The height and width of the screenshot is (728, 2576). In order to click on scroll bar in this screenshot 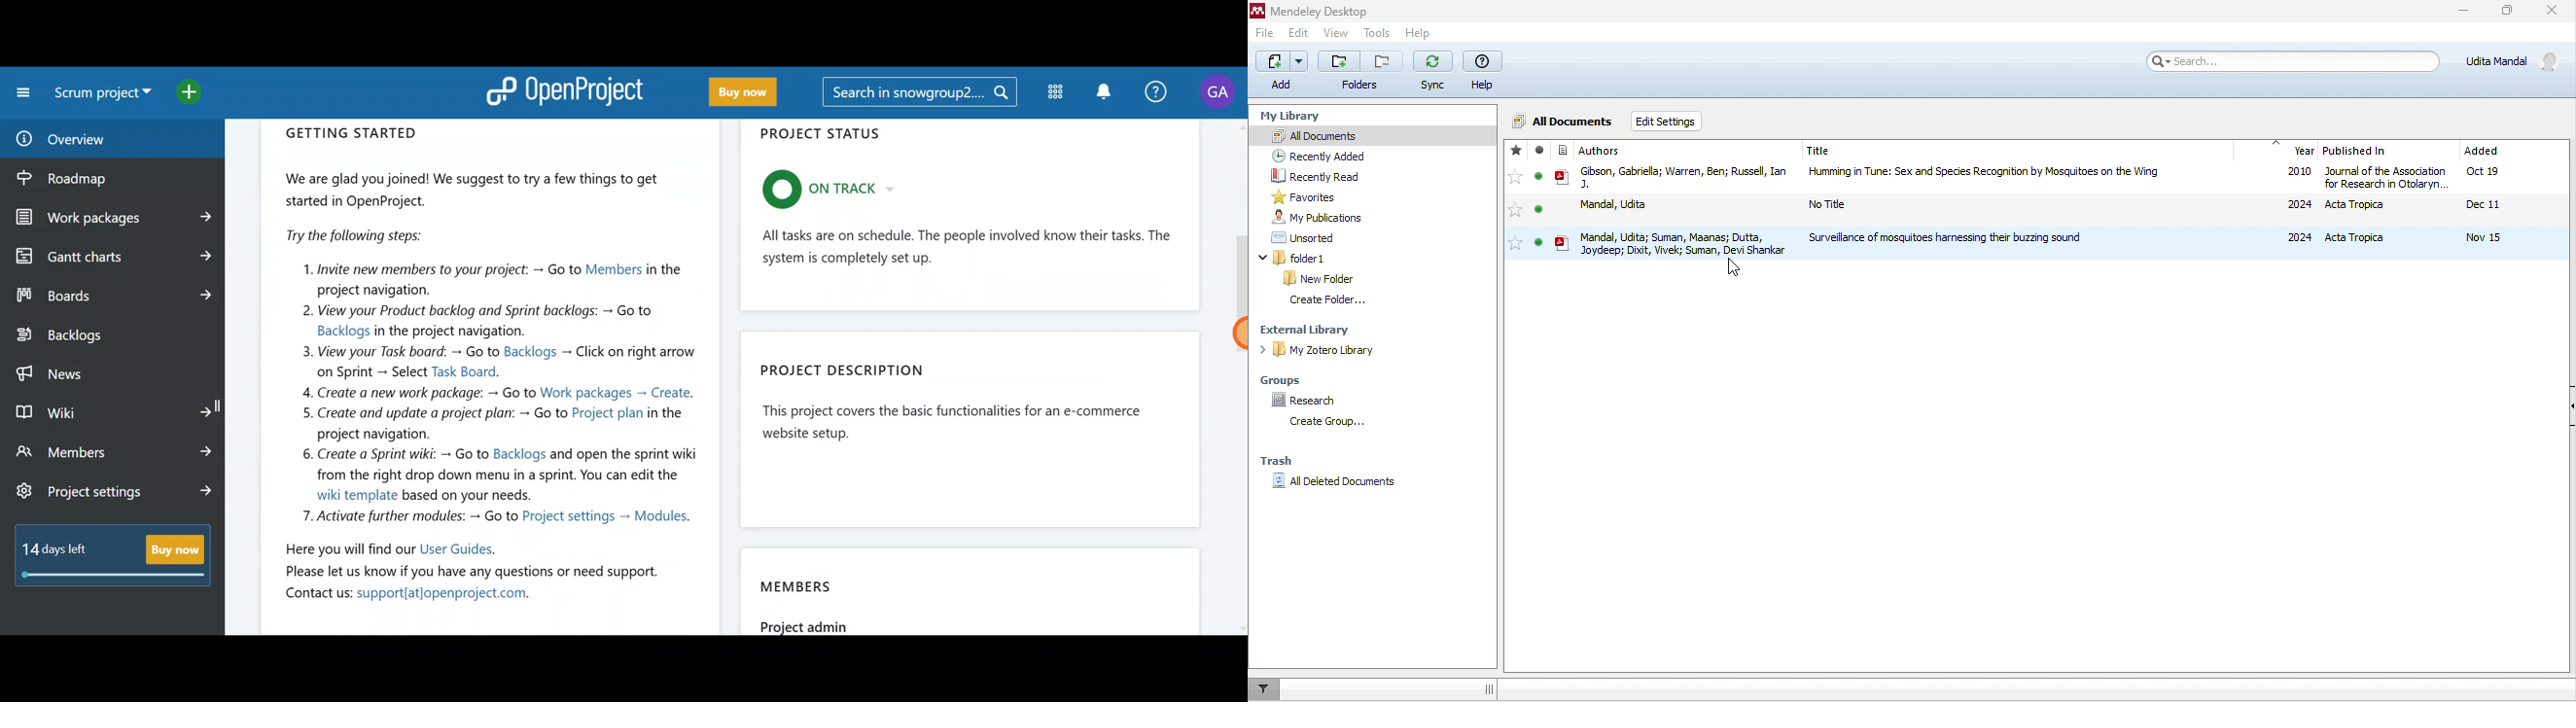, I will do `click(1240, 377)`.